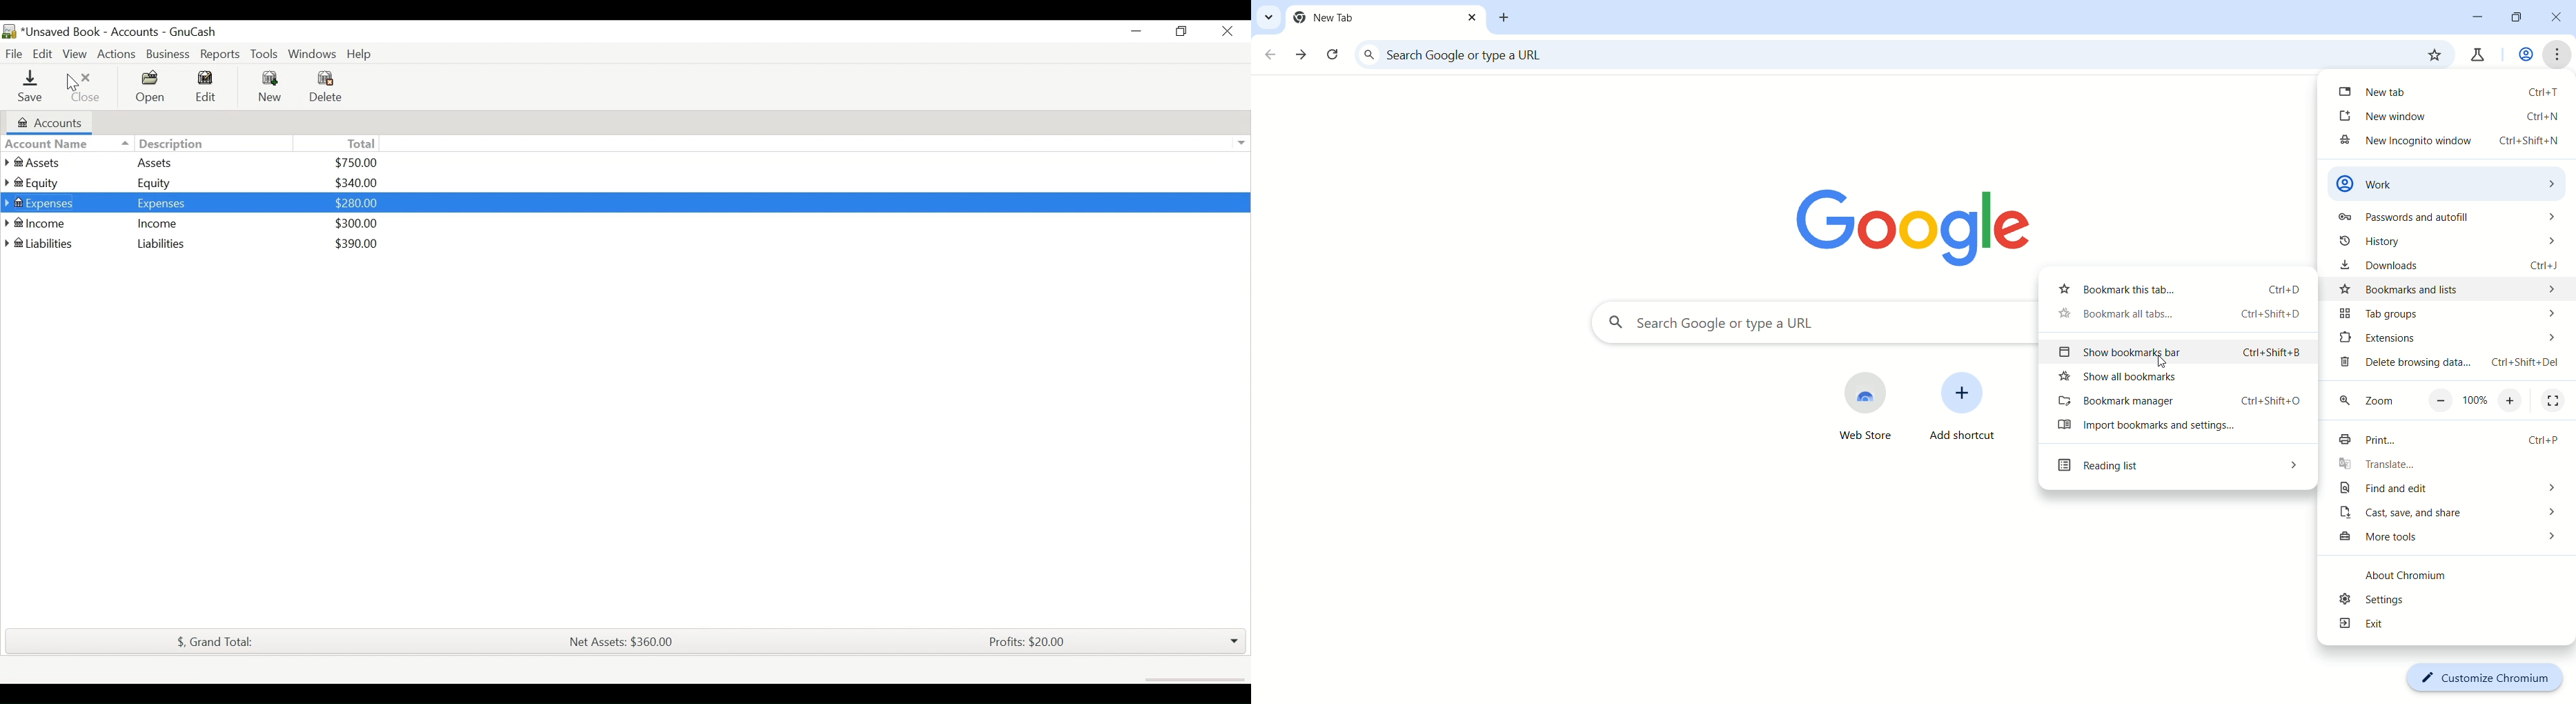 The image size is (2576, 728). I want to click on Total, so click(357, 143).